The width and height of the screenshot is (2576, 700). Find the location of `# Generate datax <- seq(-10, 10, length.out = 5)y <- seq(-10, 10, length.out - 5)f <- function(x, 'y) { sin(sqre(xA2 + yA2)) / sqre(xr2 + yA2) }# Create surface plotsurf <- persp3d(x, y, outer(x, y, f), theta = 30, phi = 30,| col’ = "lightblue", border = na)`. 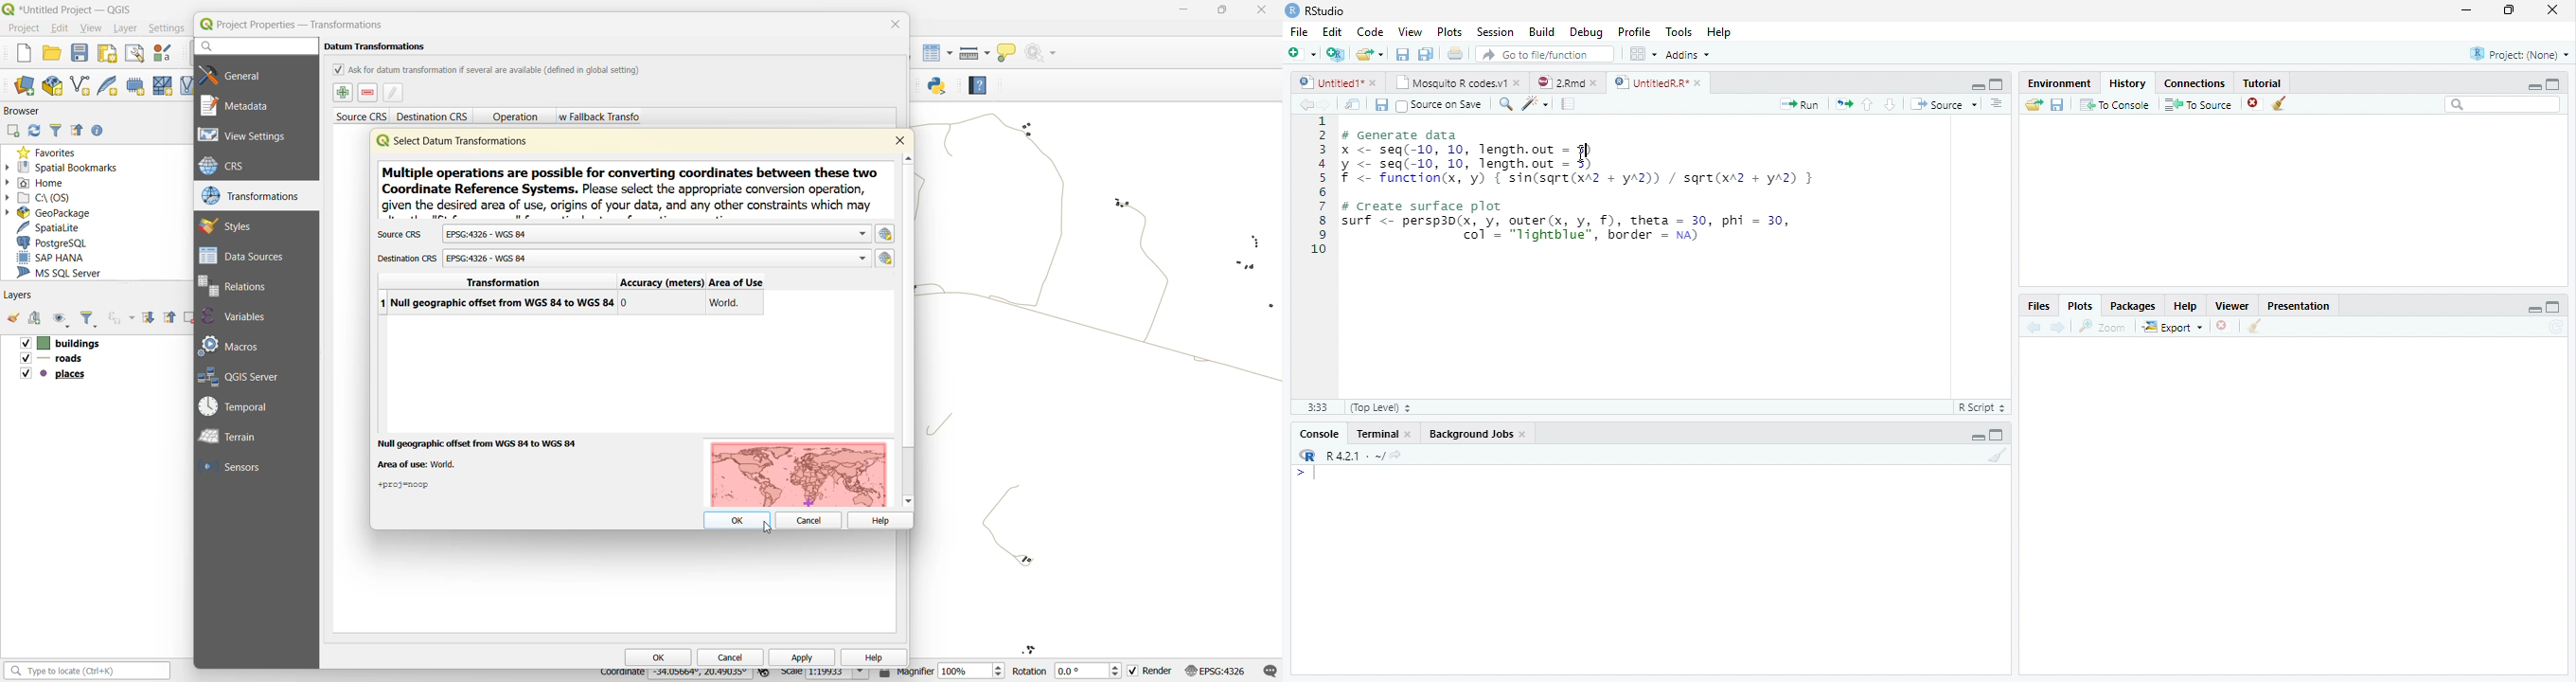

# Generate datax <- seq(-10, 10, length.out = 5)y <- seq(-10, 10, length.out - 5)f <- function(x, 'y) { sin(sqre(xA2 + yA2)) / sqre(xr2 + yA2) }# Create surface plotsurf <- persp3d(x, y, outer(x, y, f), theta = 30, phi = 30,| col’ = "lightblue", border = na) is located at coordinates (1583, 193).